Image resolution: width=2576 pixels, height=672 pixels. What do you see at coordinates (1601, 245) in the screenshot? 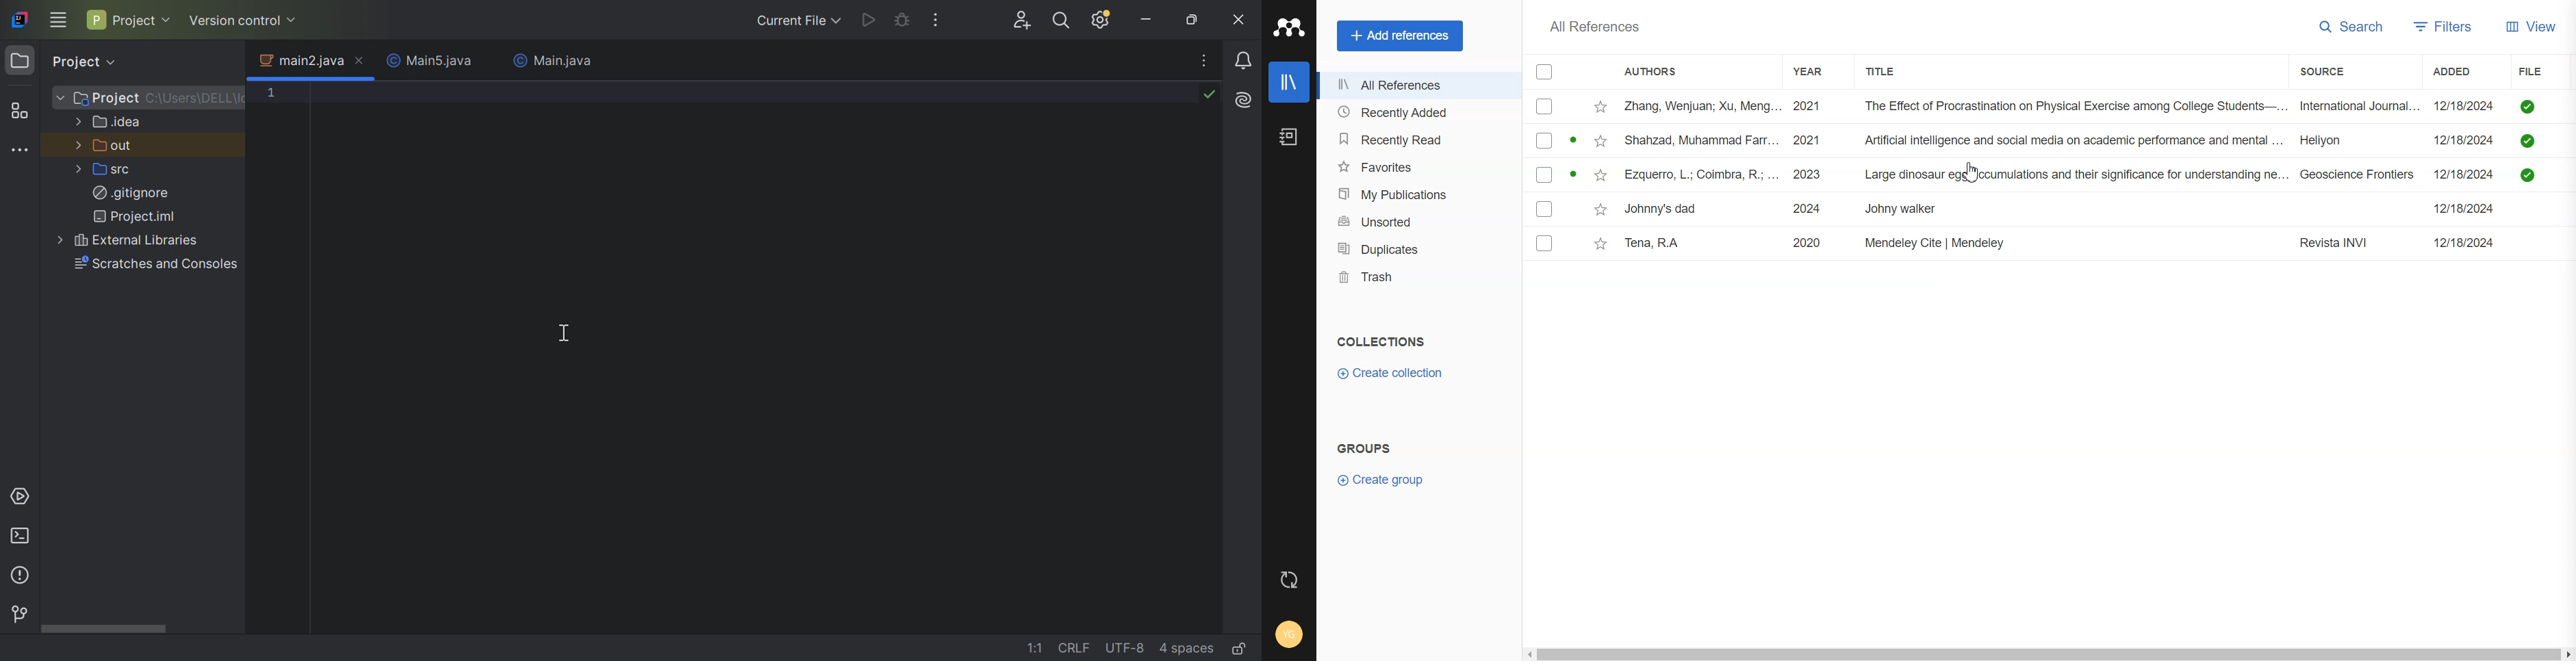
I see `star` at bounding box center [1601, 245].